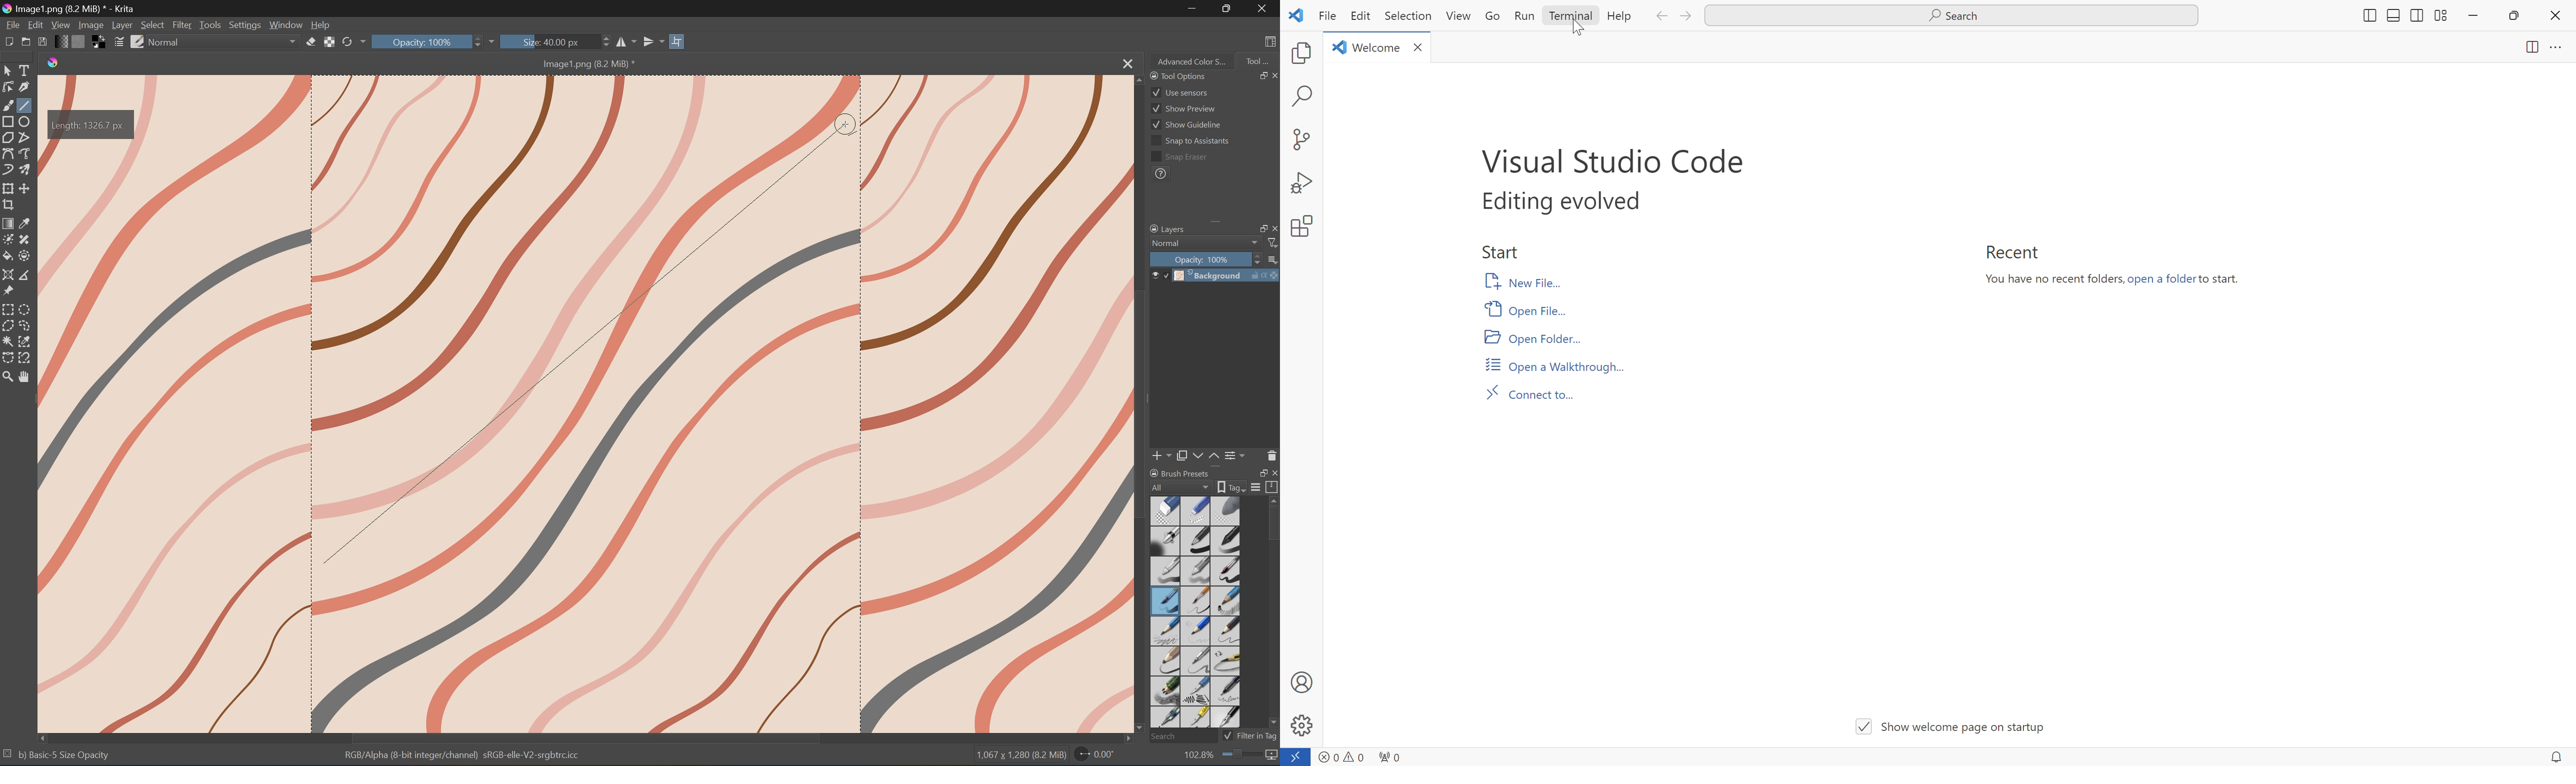 The height and width of the screenshot is (784, 2576). What do you see at coordinates (1153, 272) in the screenshot?
I see `Visibility` at bounding box center [1153, 272].